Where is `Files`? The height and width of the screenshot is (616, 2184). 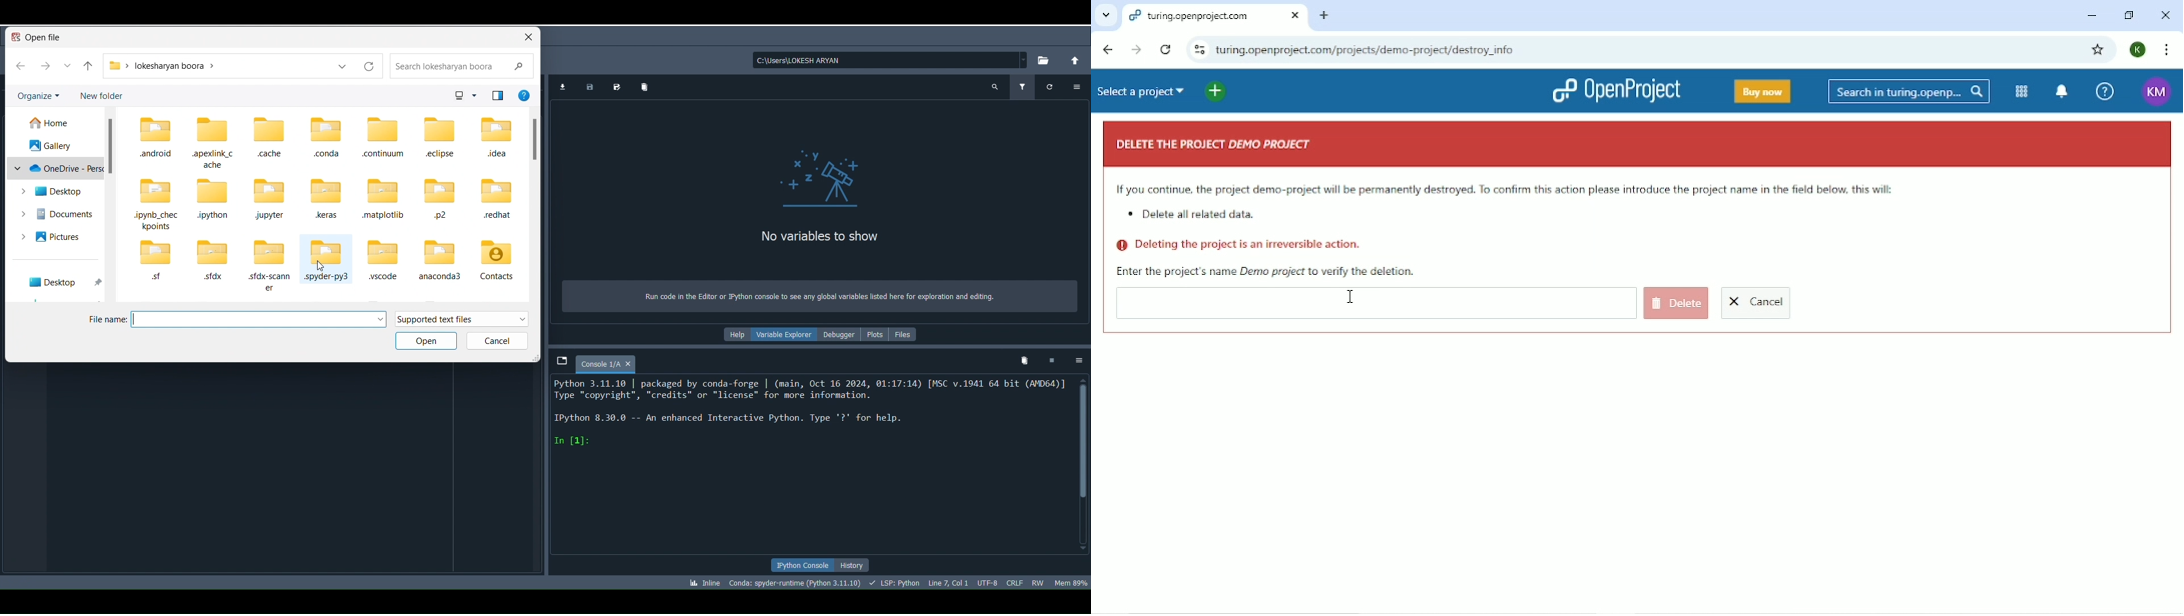 Files is located at coordinates (905, 335).